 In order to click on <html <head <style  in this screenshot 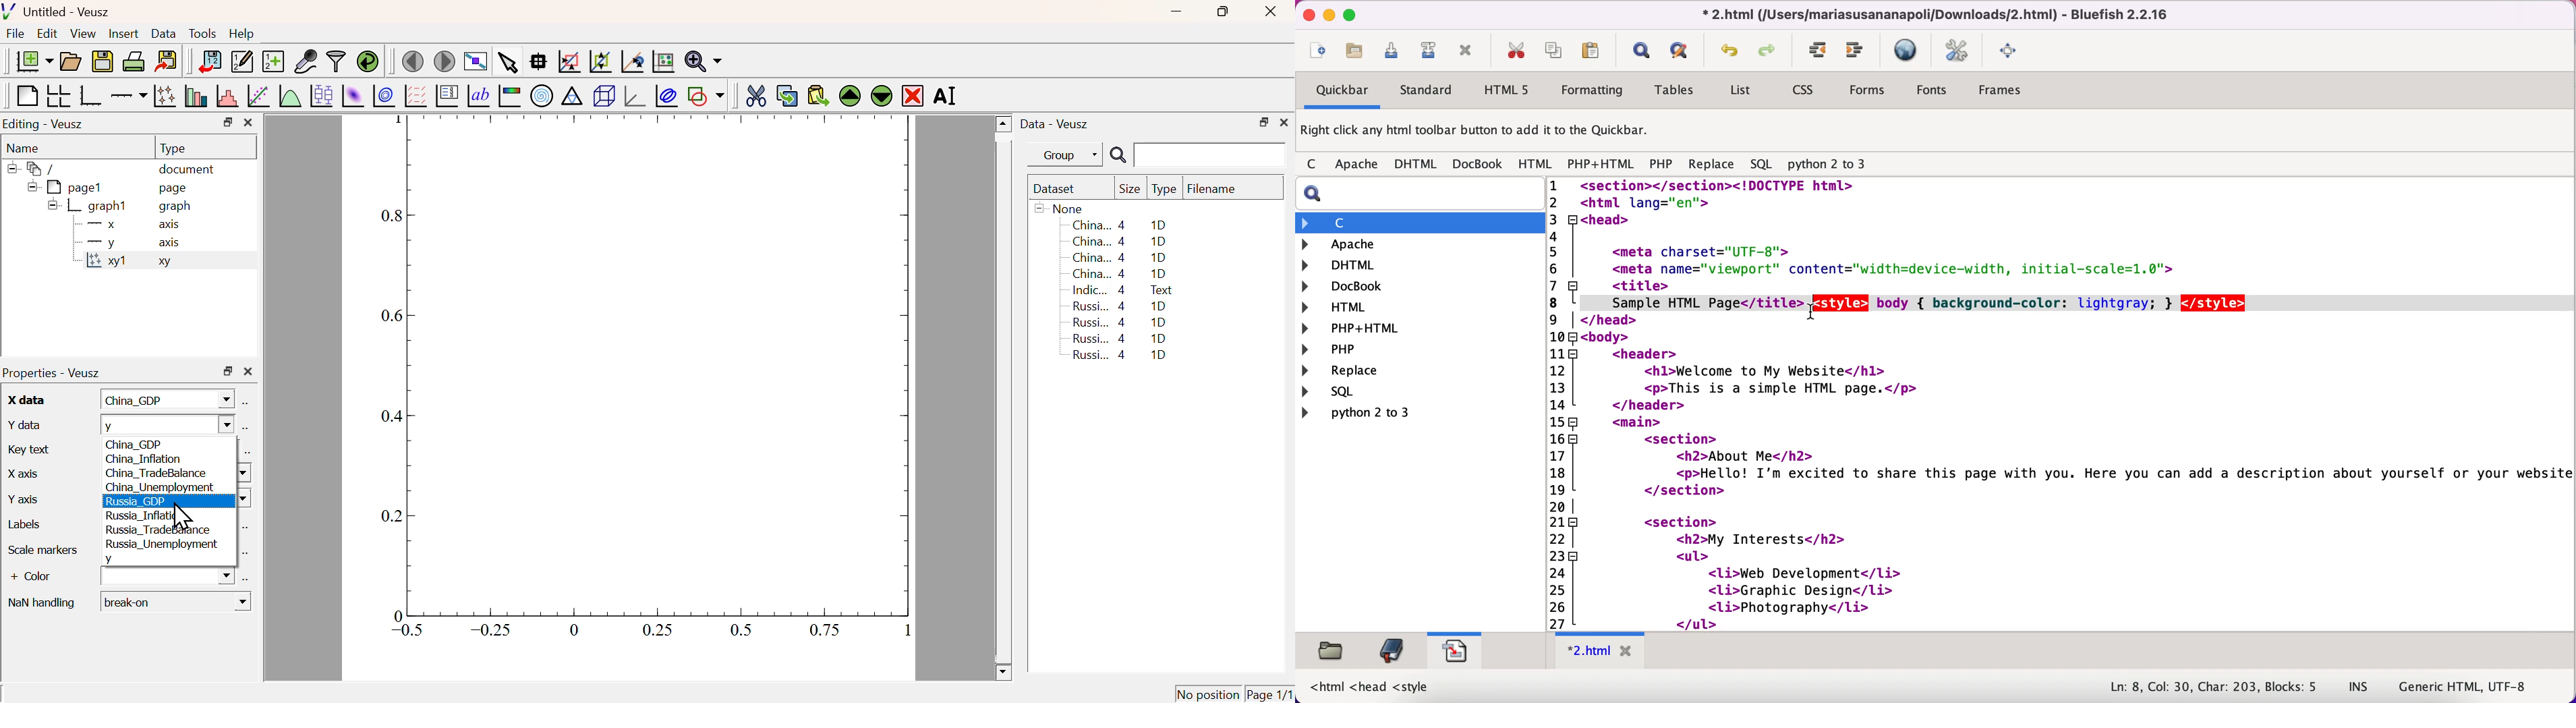, I will do `click(1369, 686)`.